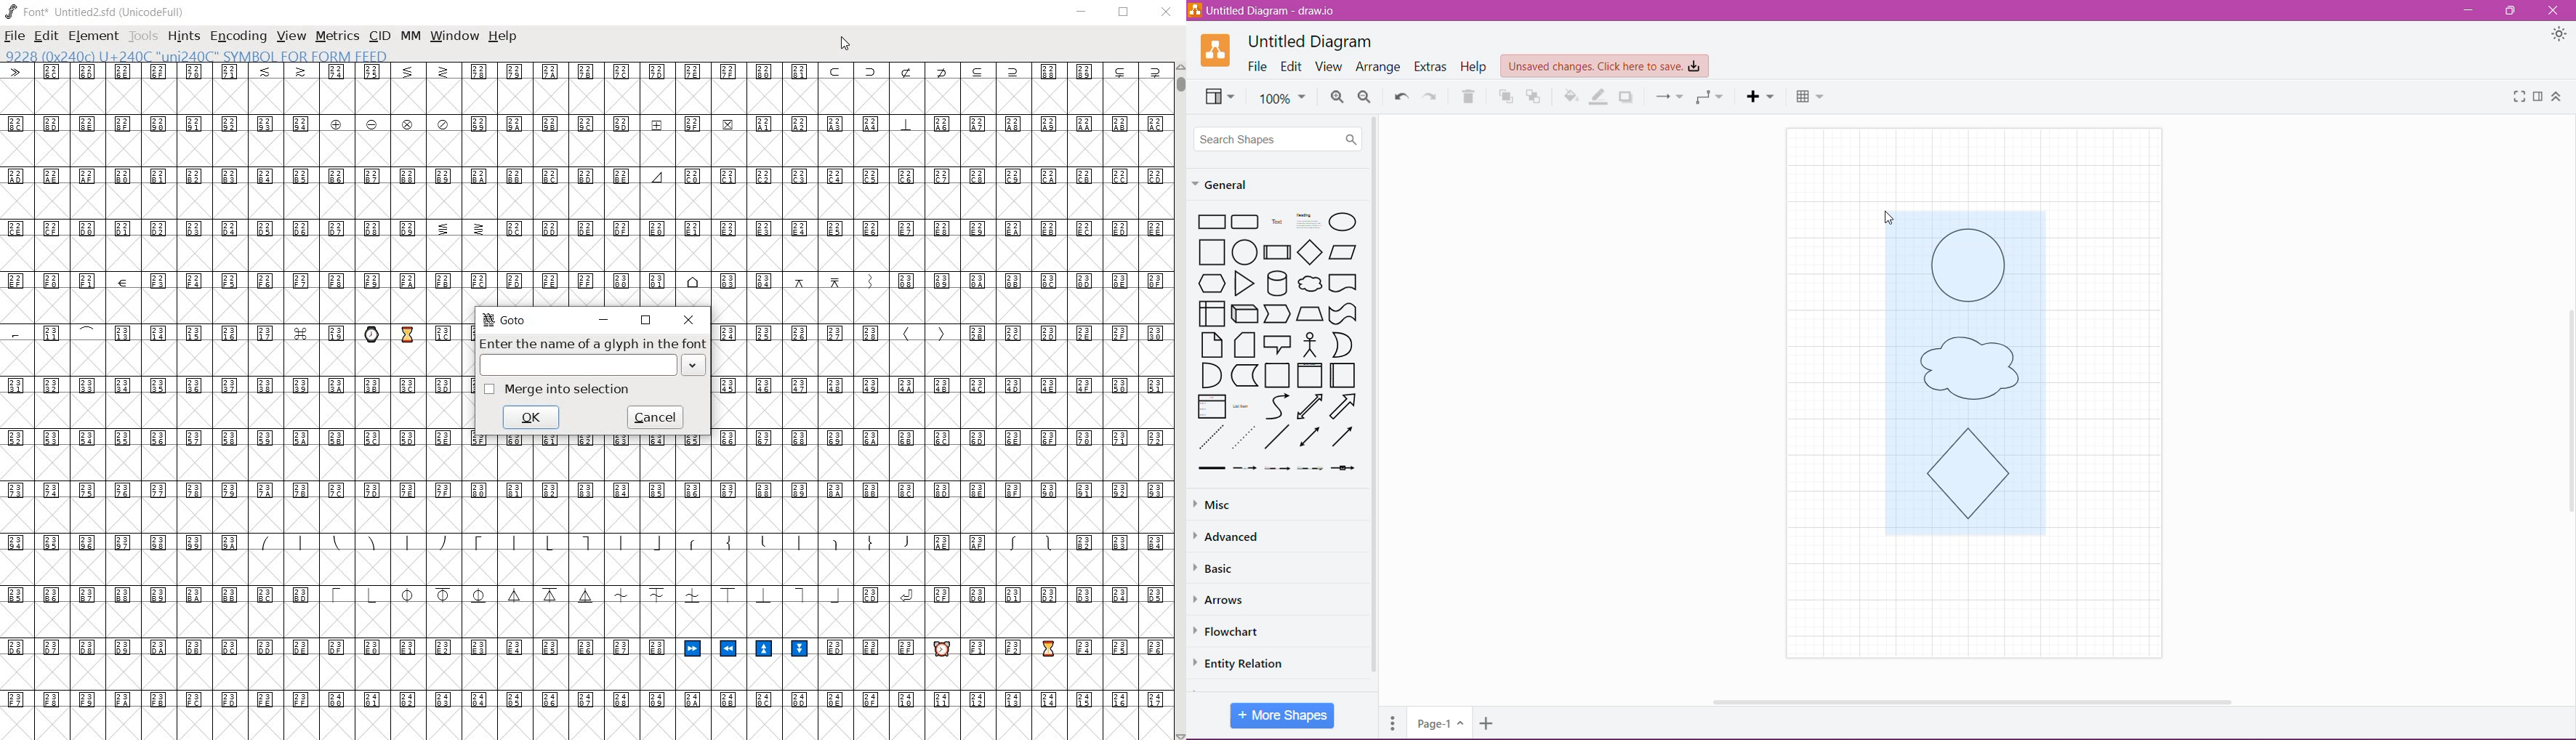 This screenshot has width=2576, height=756. I want to click on Vertical Scroll Bar, so click(2567, 408).